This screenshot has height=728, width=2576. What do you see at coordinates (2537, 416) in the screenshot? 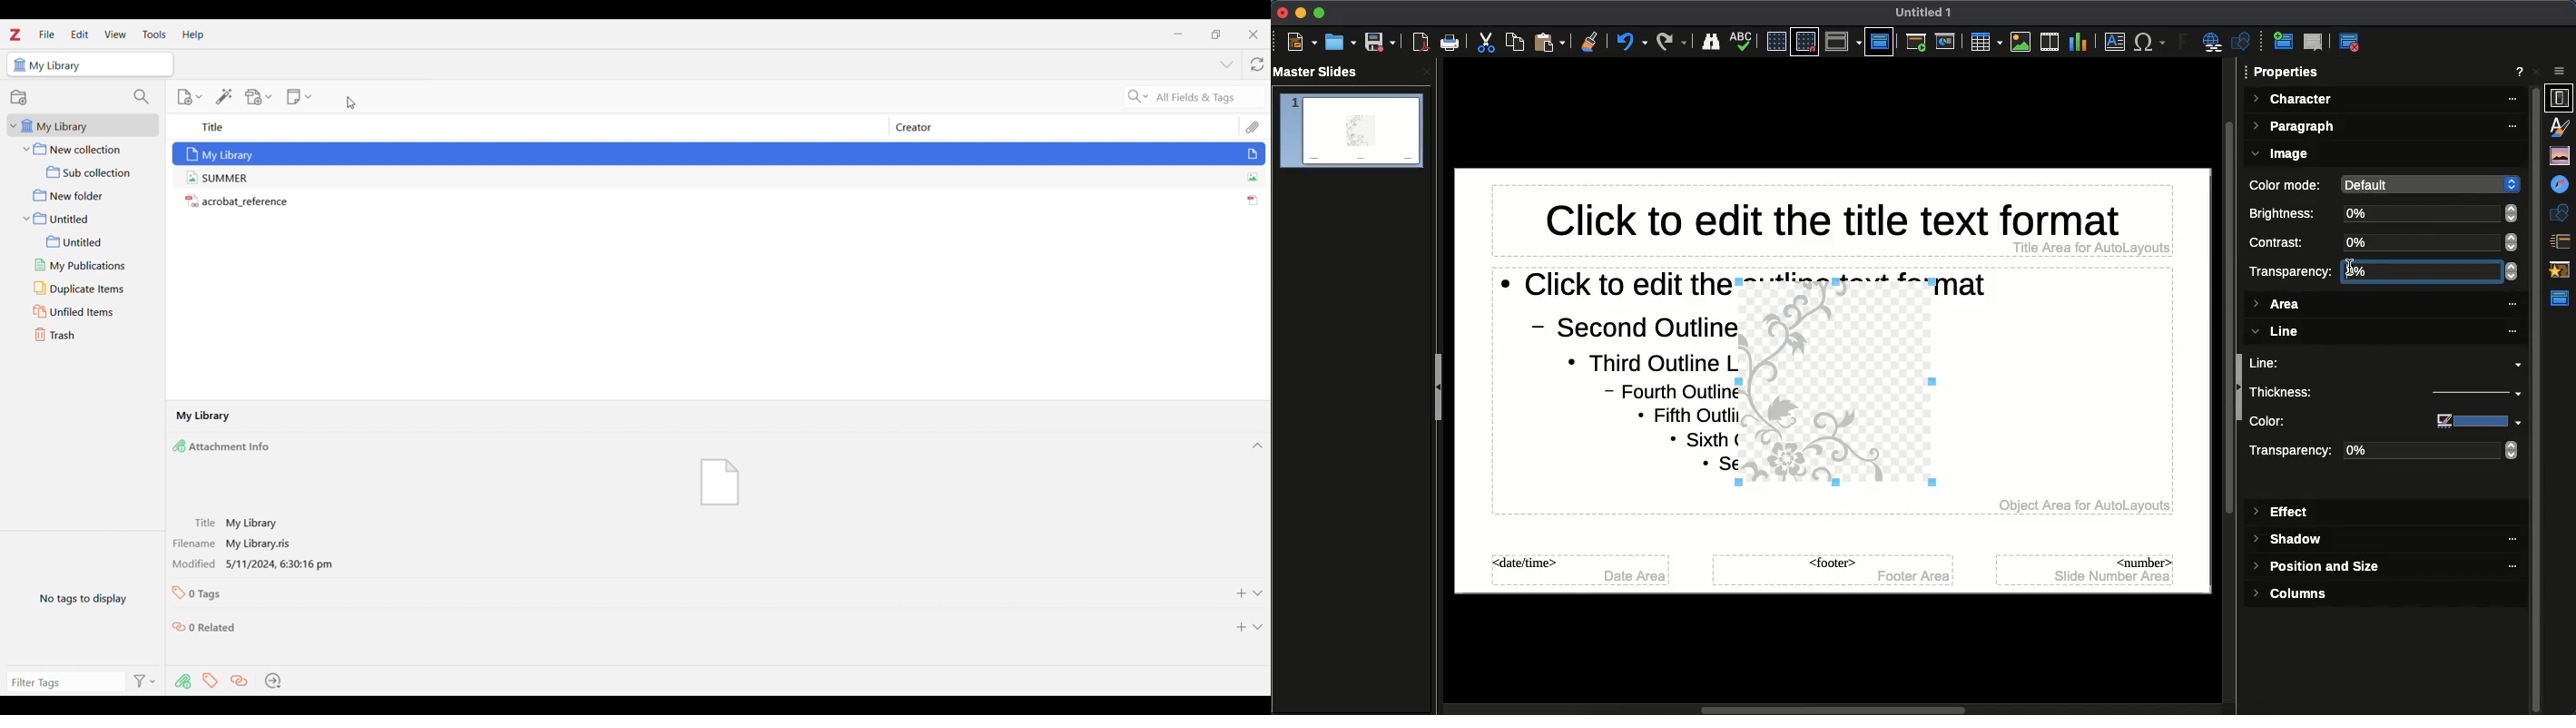
I see `properties scroll bar` at bounding box center [2537, 416].